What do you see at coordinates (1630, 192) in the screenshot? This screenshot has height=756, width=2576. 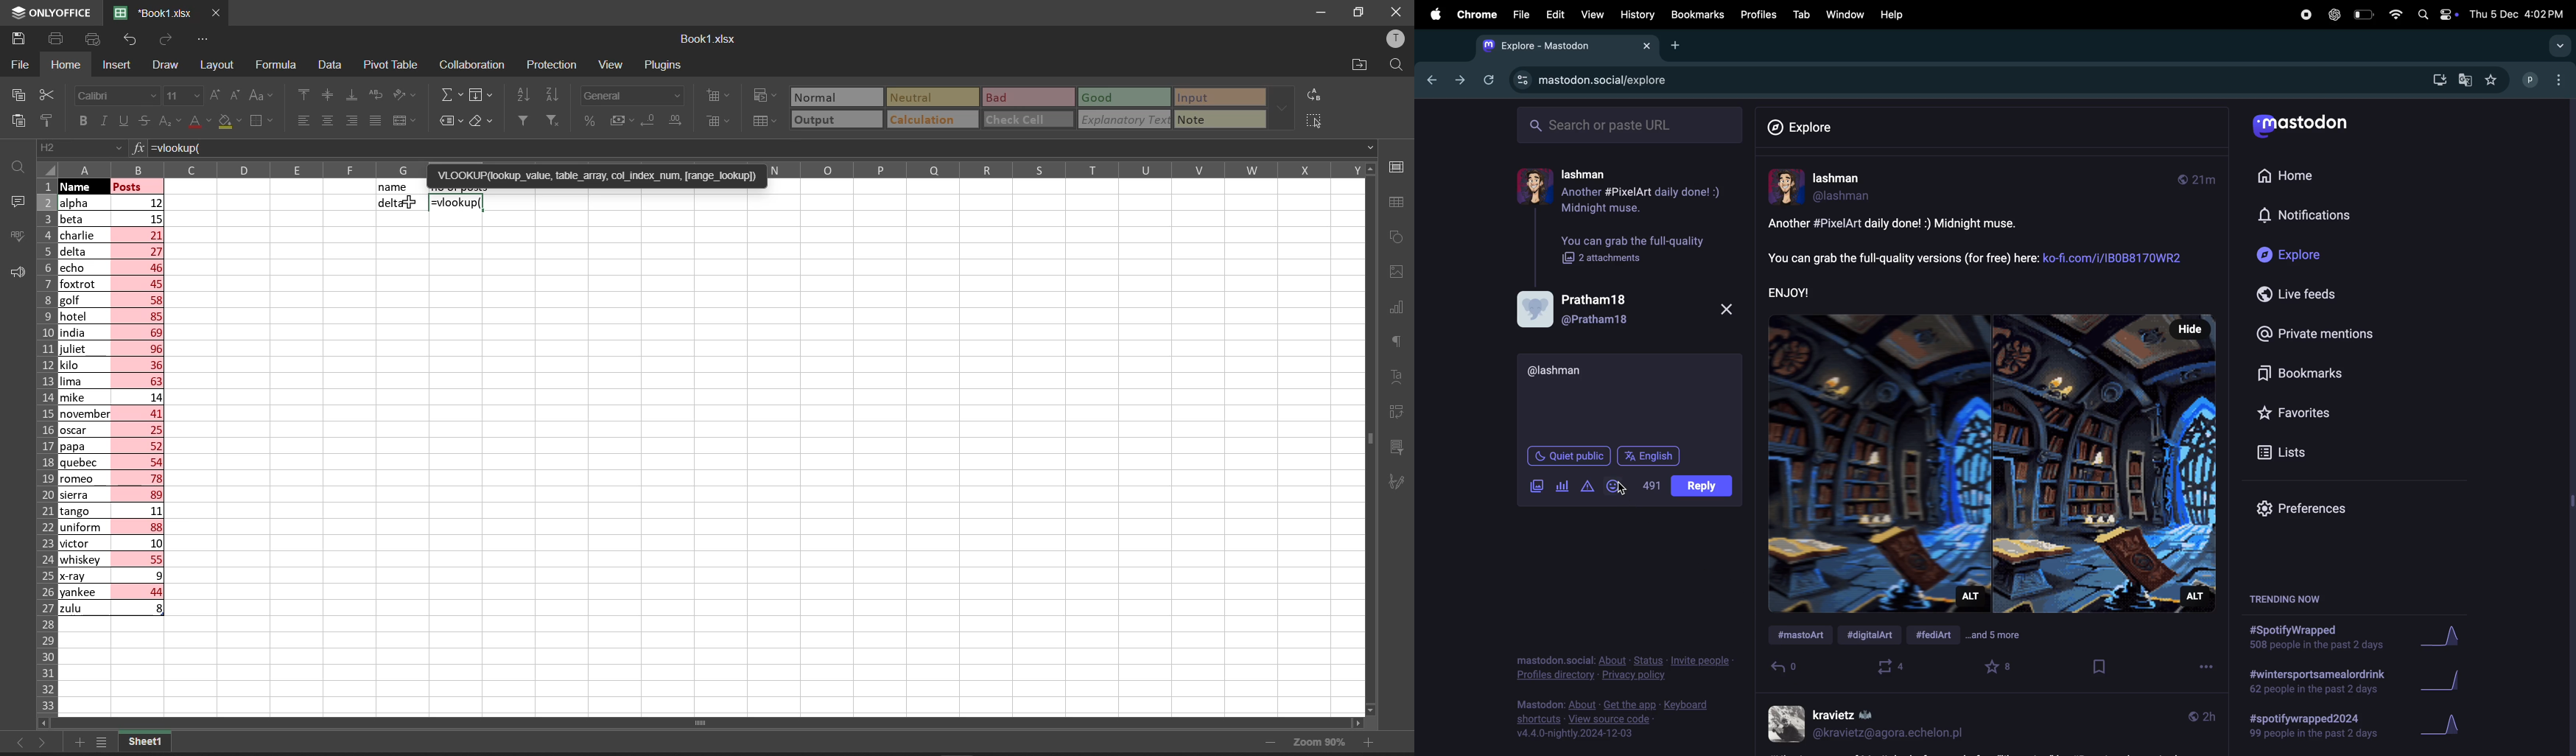 I see `user profile` at bounding box center [1630, 192].